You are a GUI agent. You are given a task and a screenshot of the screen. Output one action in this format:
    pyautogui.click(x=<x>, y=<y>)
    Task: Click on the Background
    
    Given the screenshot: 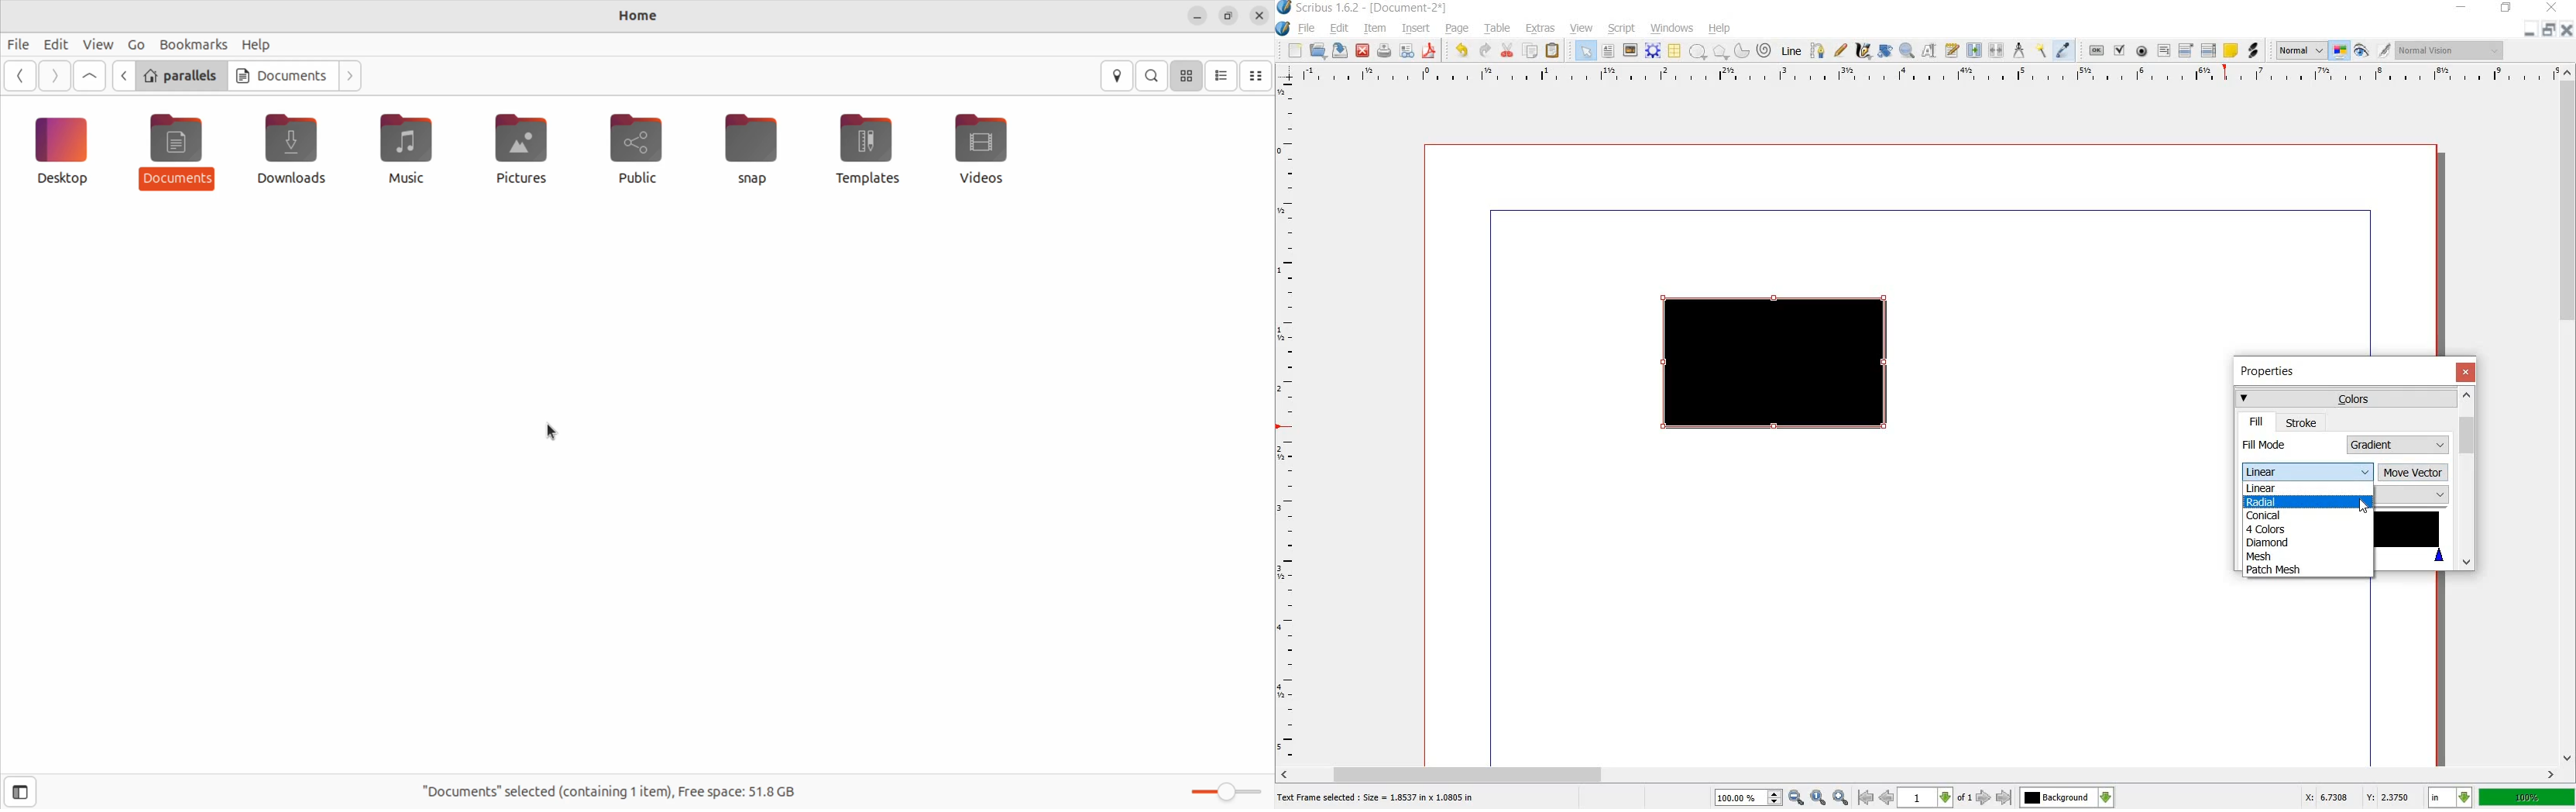 What is the action you would take?
    pyautogui.click(x=2067, y=797)
    